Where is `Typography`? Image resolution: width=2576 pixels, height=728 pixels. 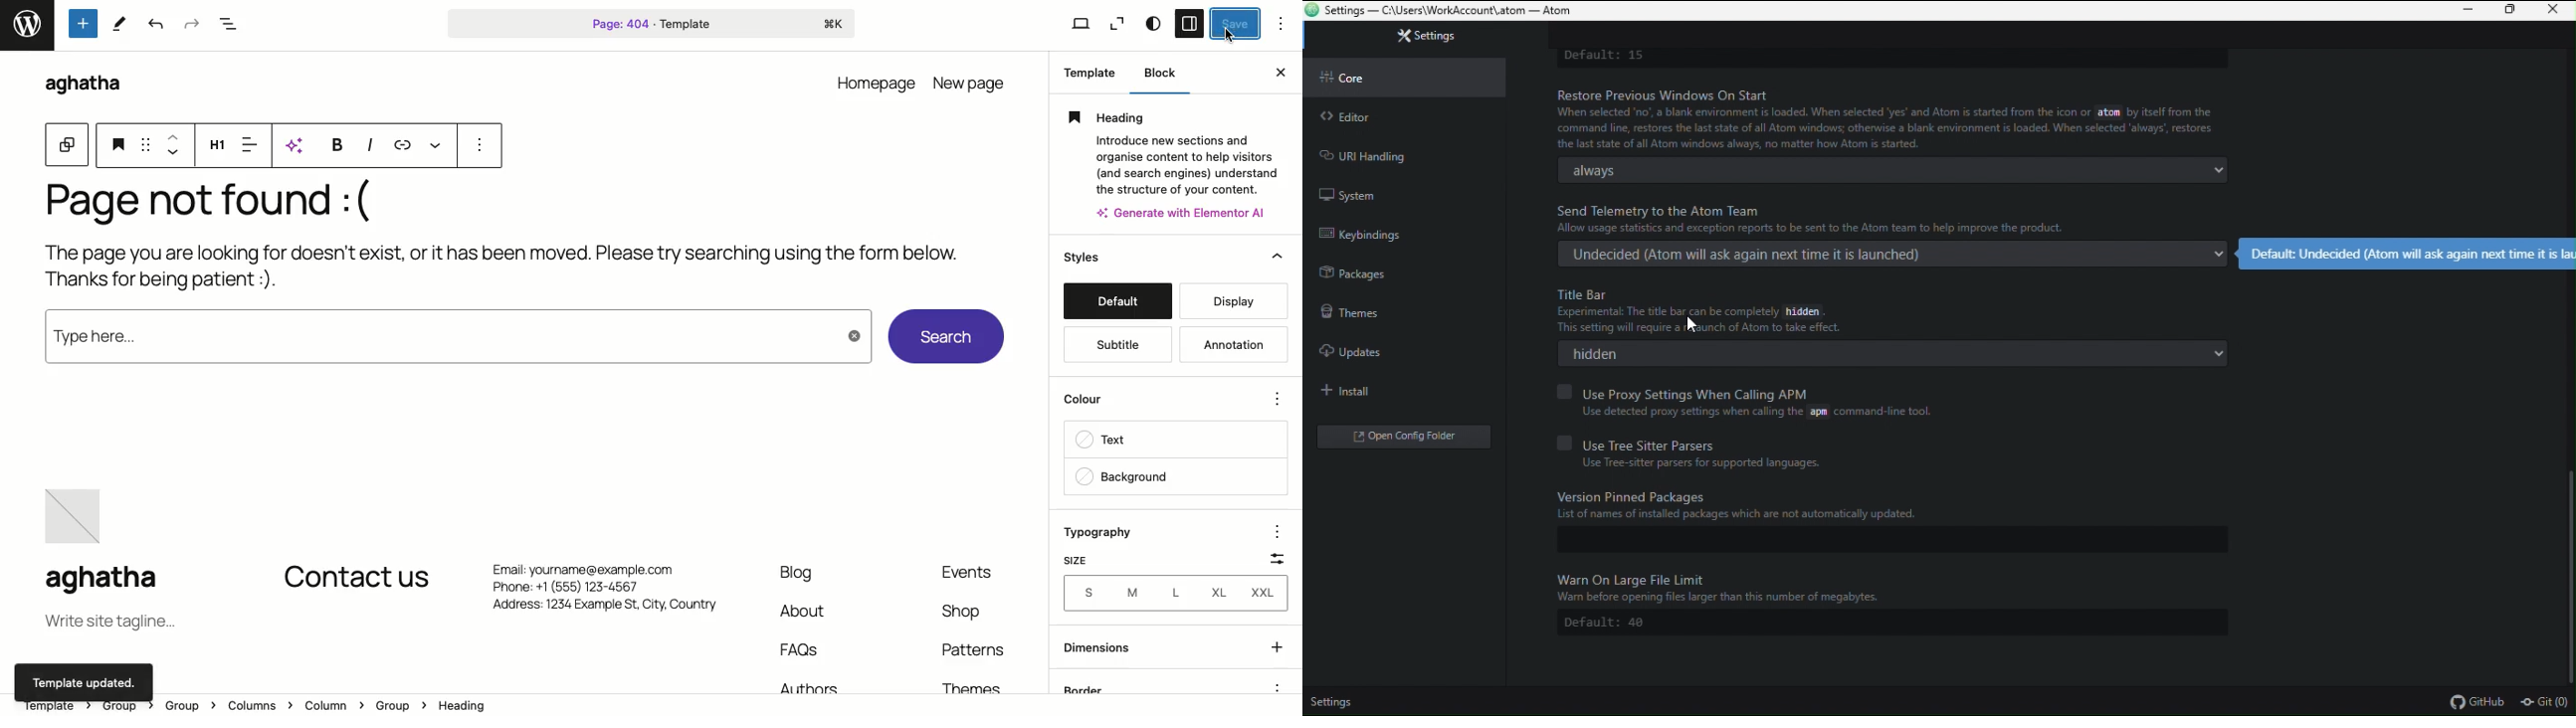 Typography is located at coordinates (1101, 531).